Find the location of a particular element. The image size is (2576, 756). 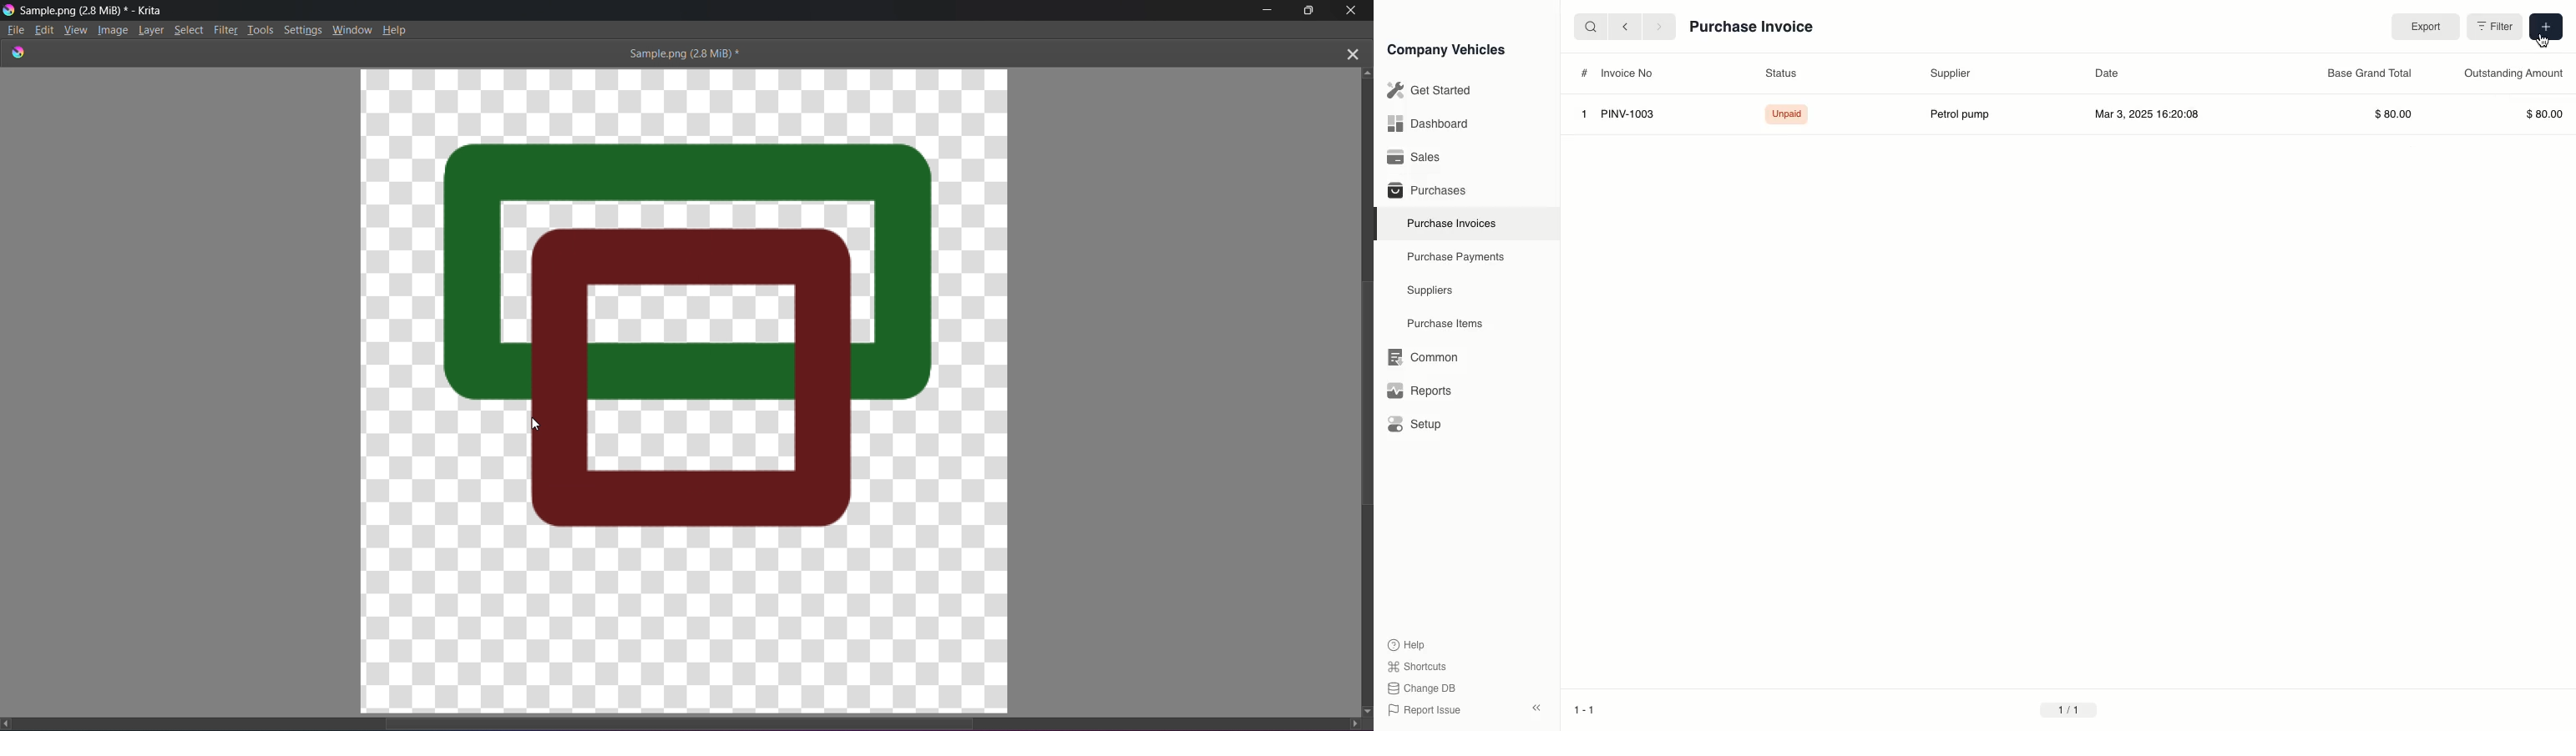

Sample.png (2.8MiN)* is located at coordinates (681, 53).